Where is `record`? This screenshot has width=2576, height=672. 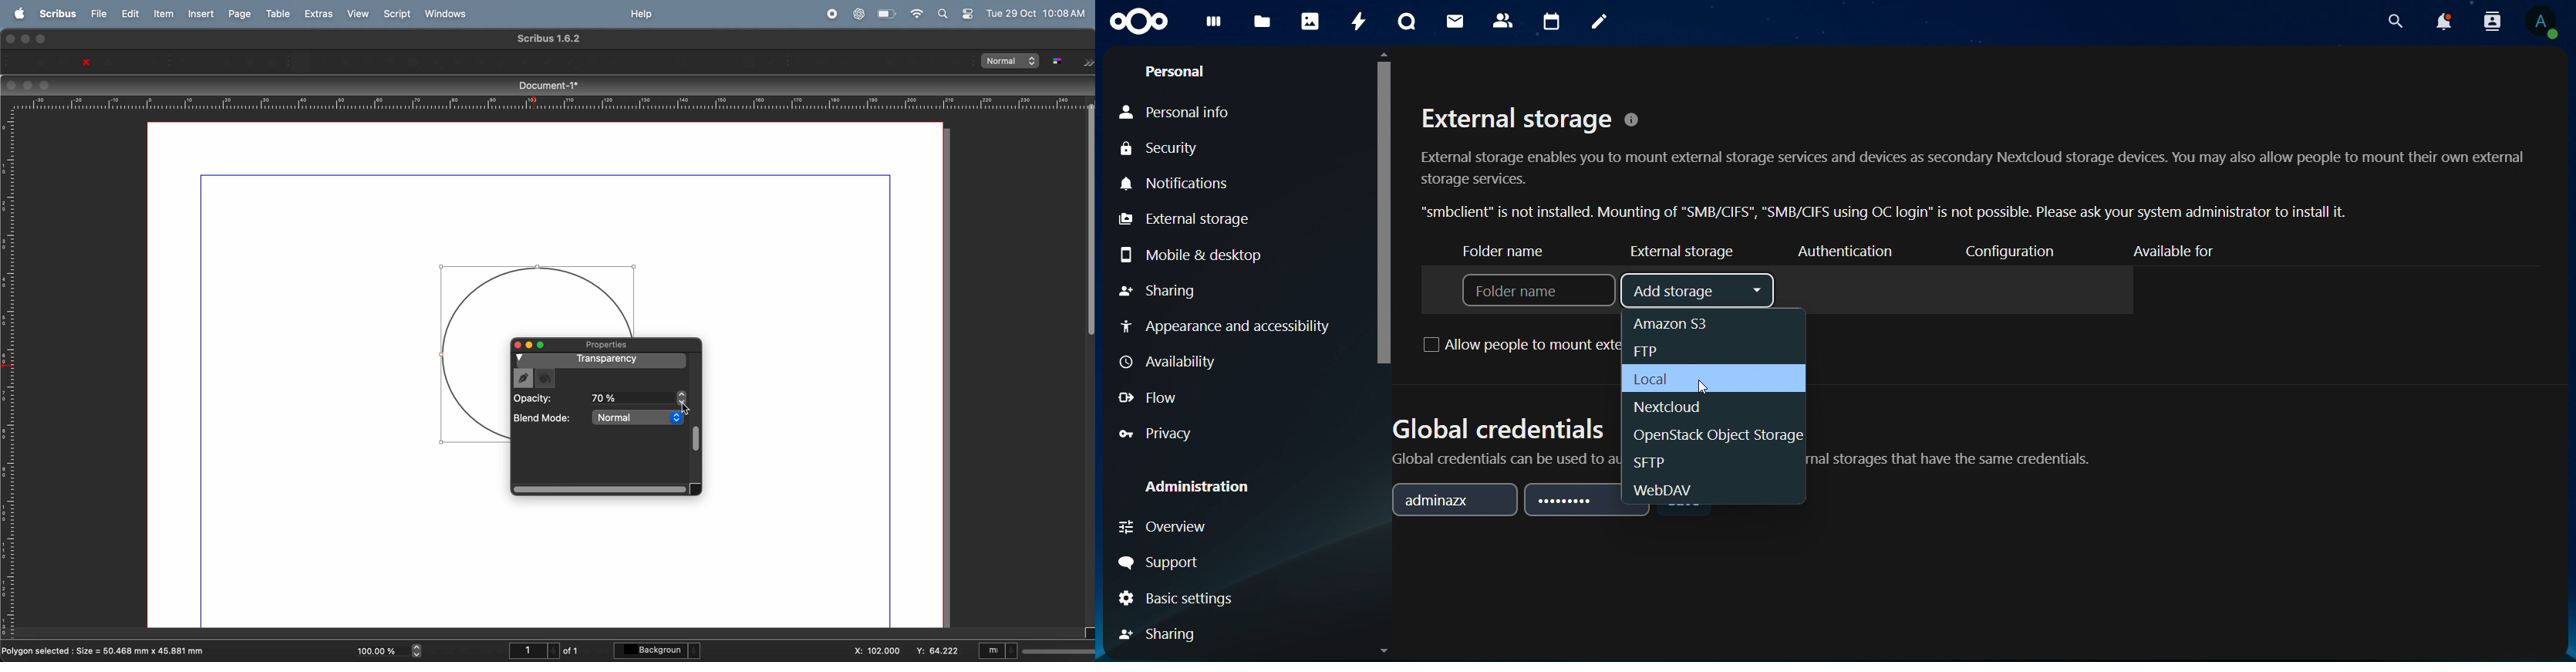 record is located at coordinates (831, 15).